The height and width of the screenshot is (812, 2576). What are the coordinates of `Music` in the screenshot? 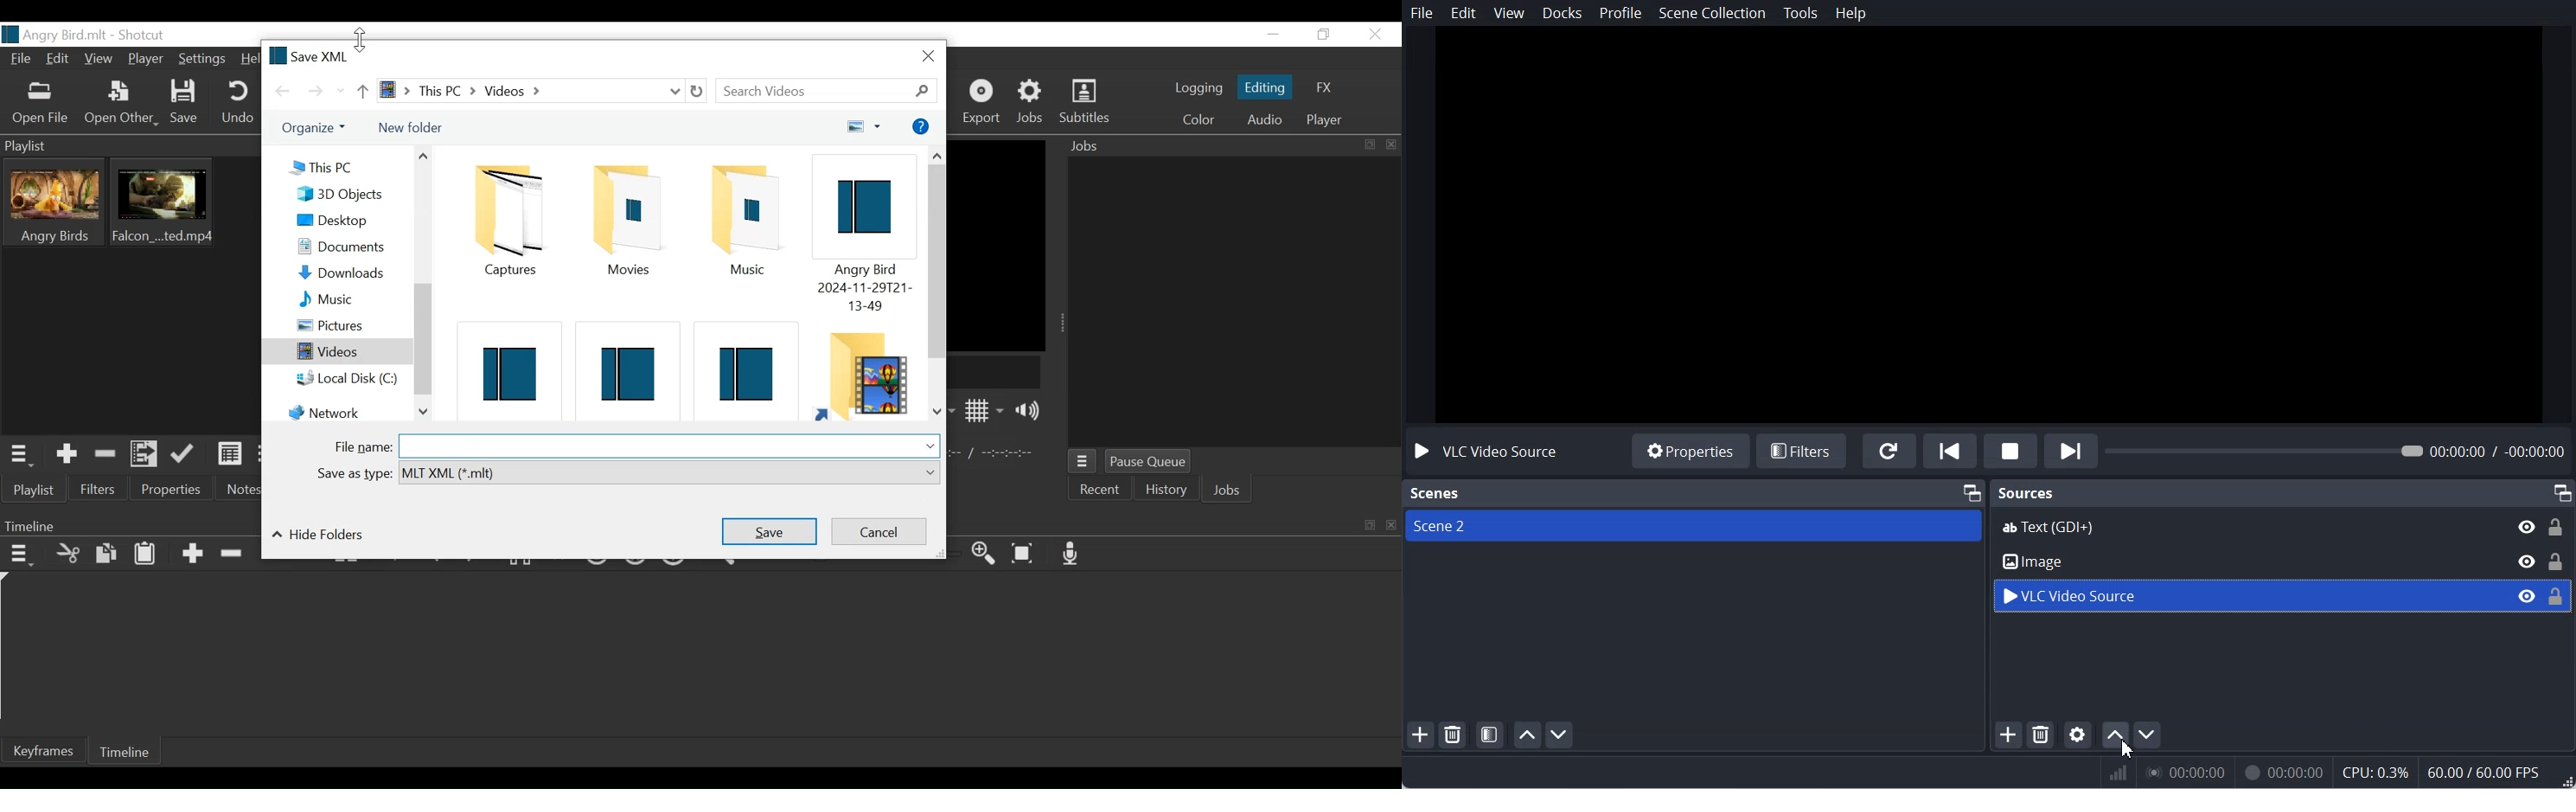 It's located at (352, 299).